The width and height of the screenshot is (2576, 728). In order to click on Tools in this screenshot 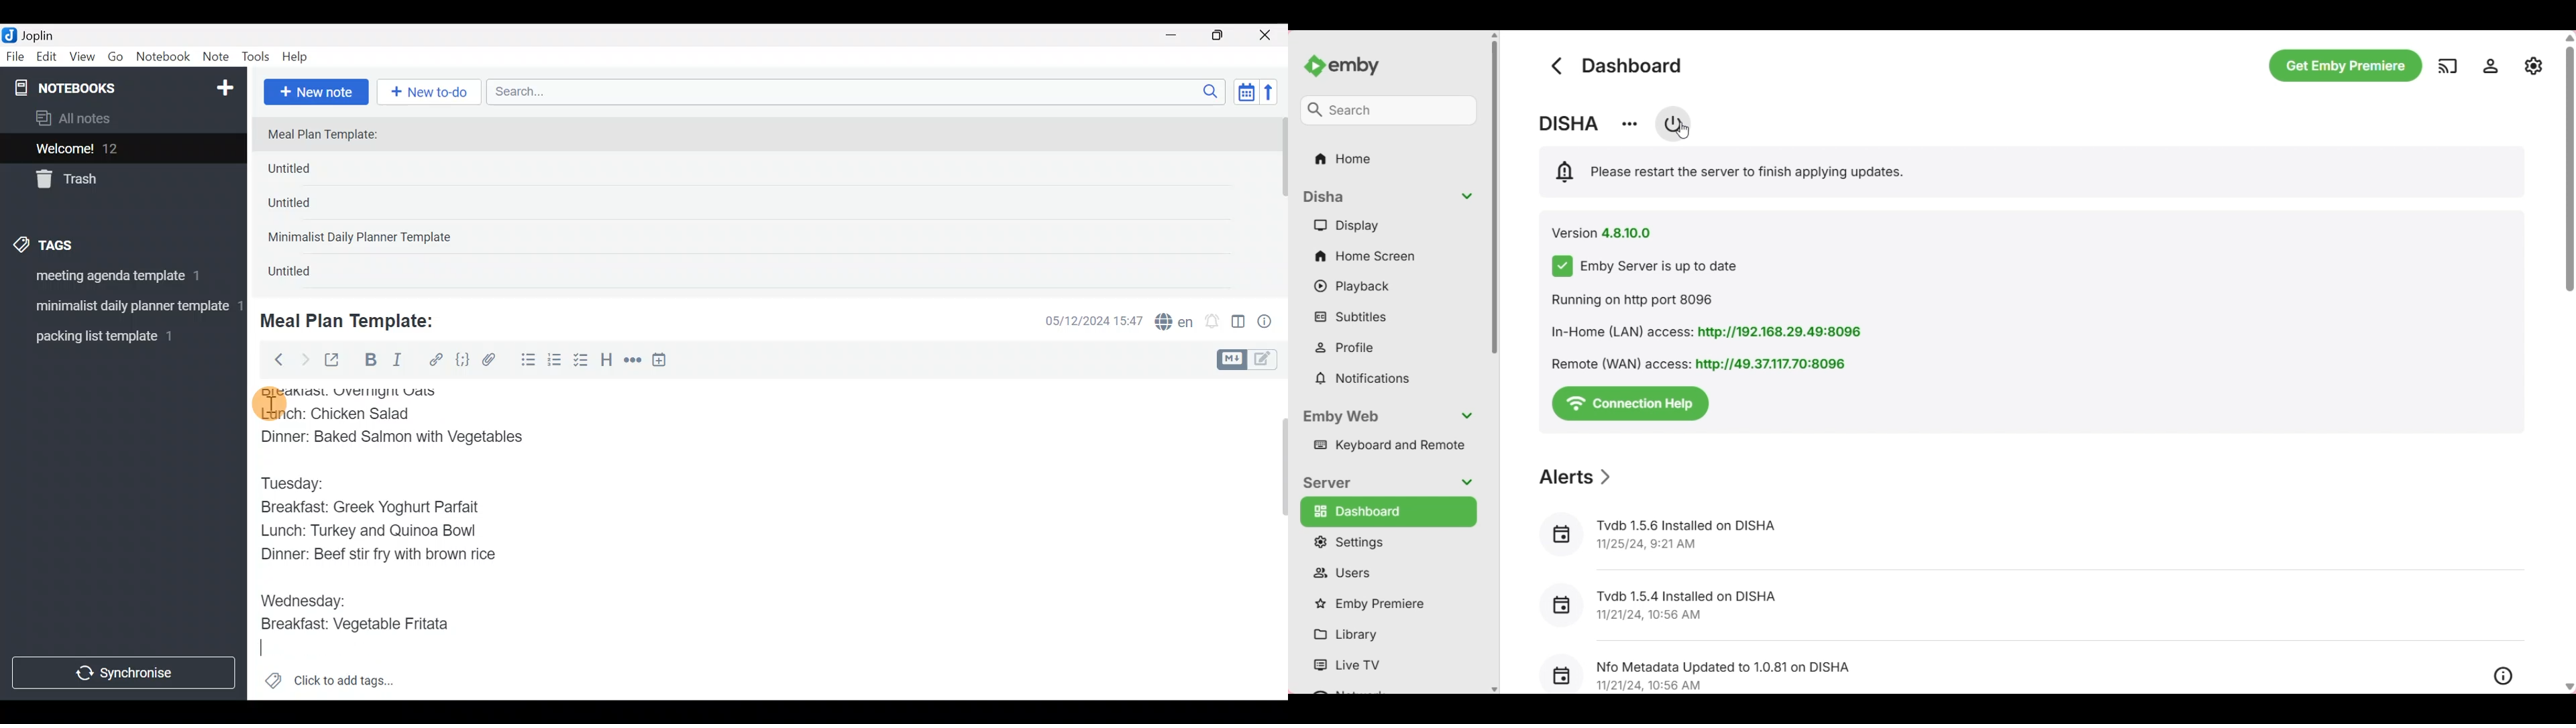, I will do `click(256, 58)`.